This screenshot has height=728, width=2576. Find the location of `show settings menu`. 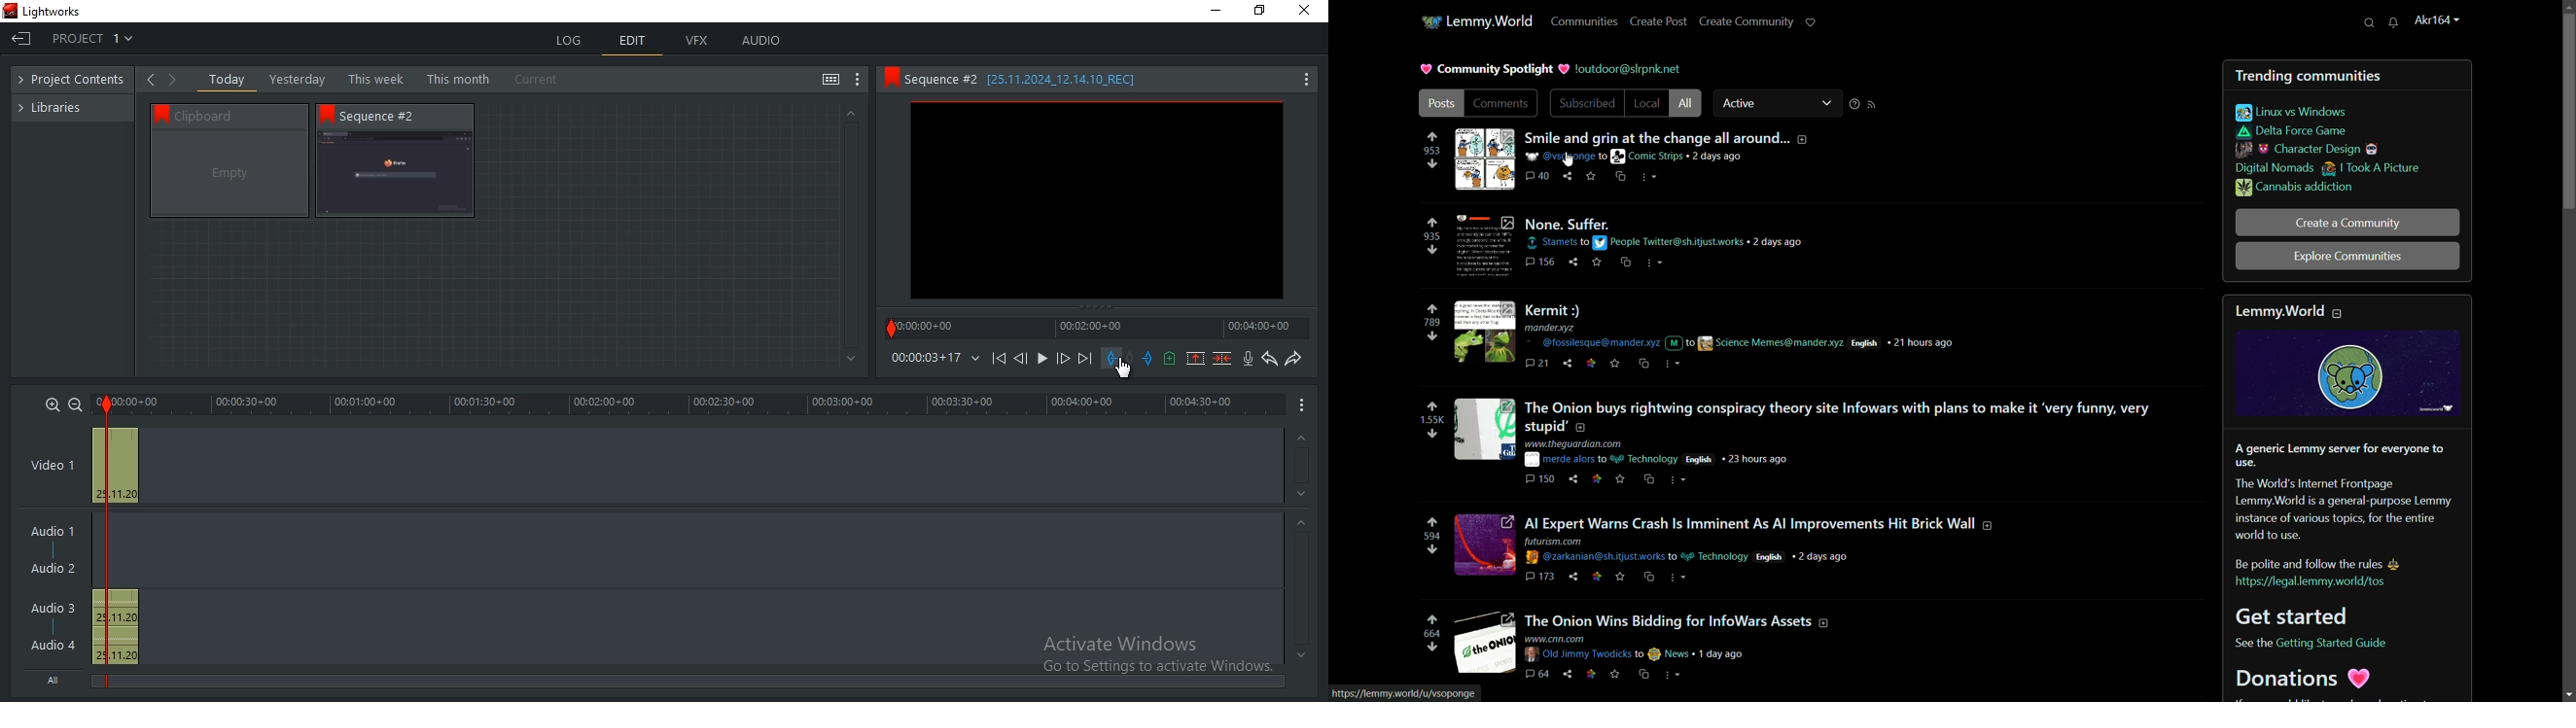

show settings menu is located at coordinates (858, 80).